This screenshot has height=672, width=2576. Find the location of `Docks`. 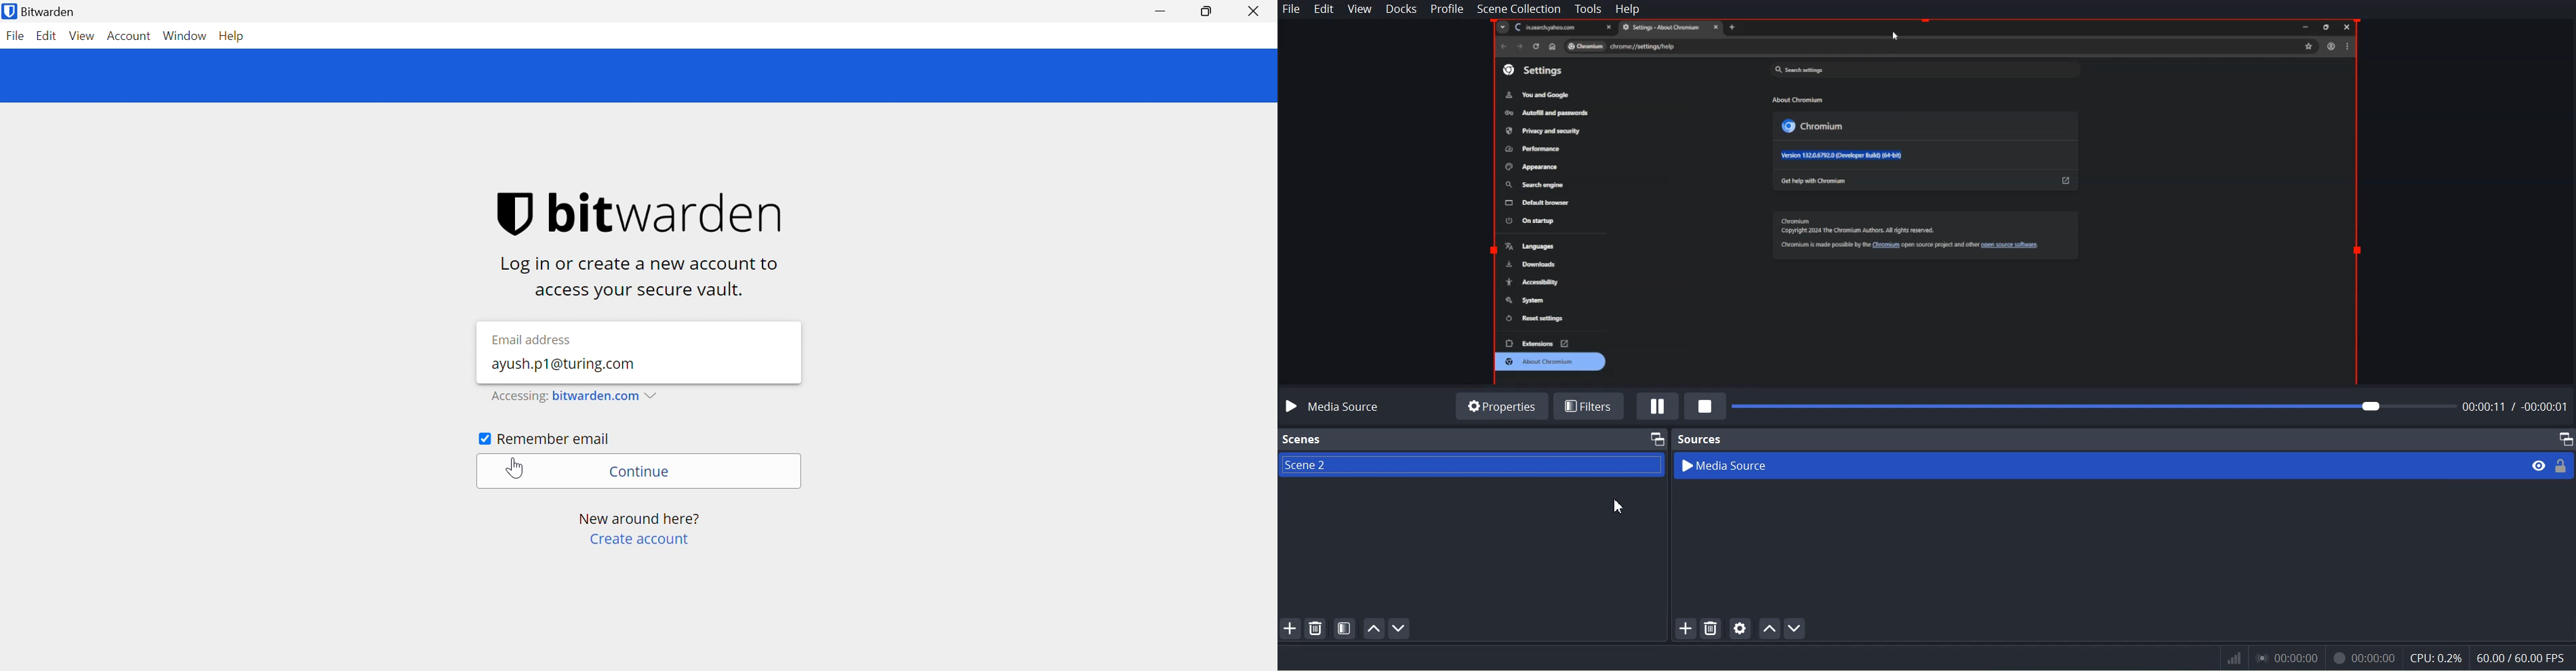

Docks is located at coordinates (1401, 9).